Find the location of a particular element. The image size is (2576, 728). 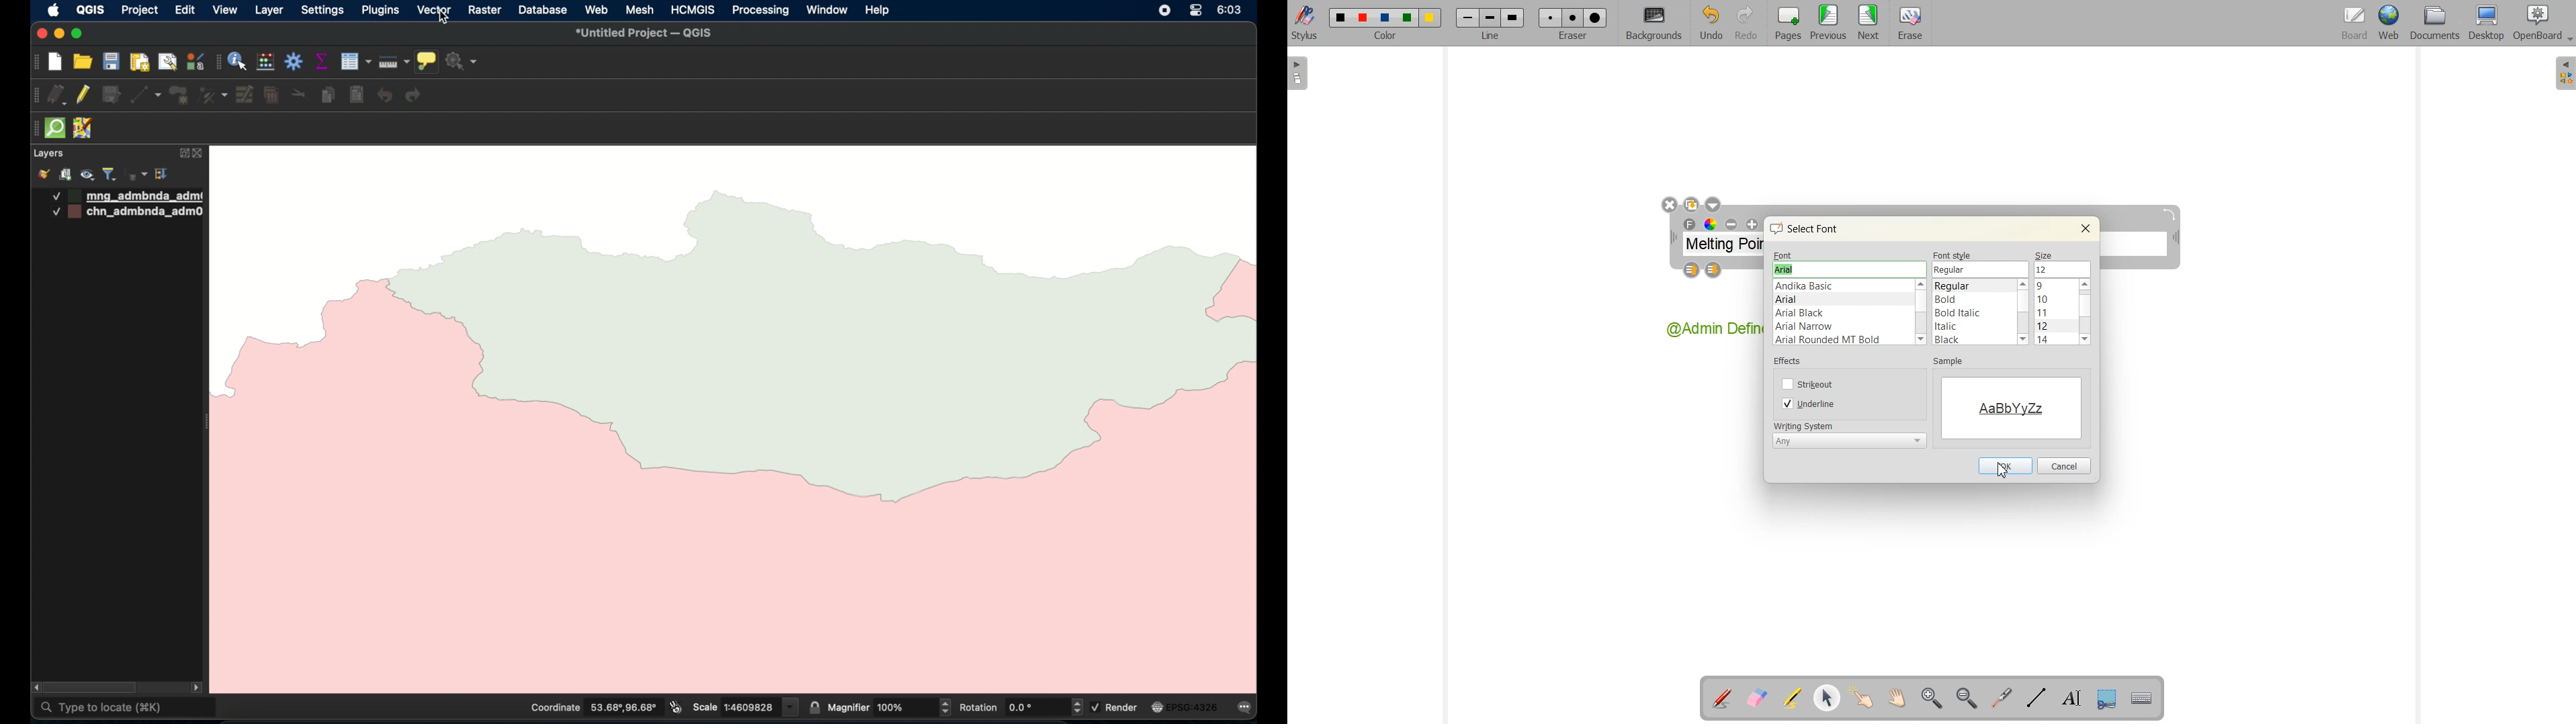

filter legend by expression is located at coordinates (137, 174).